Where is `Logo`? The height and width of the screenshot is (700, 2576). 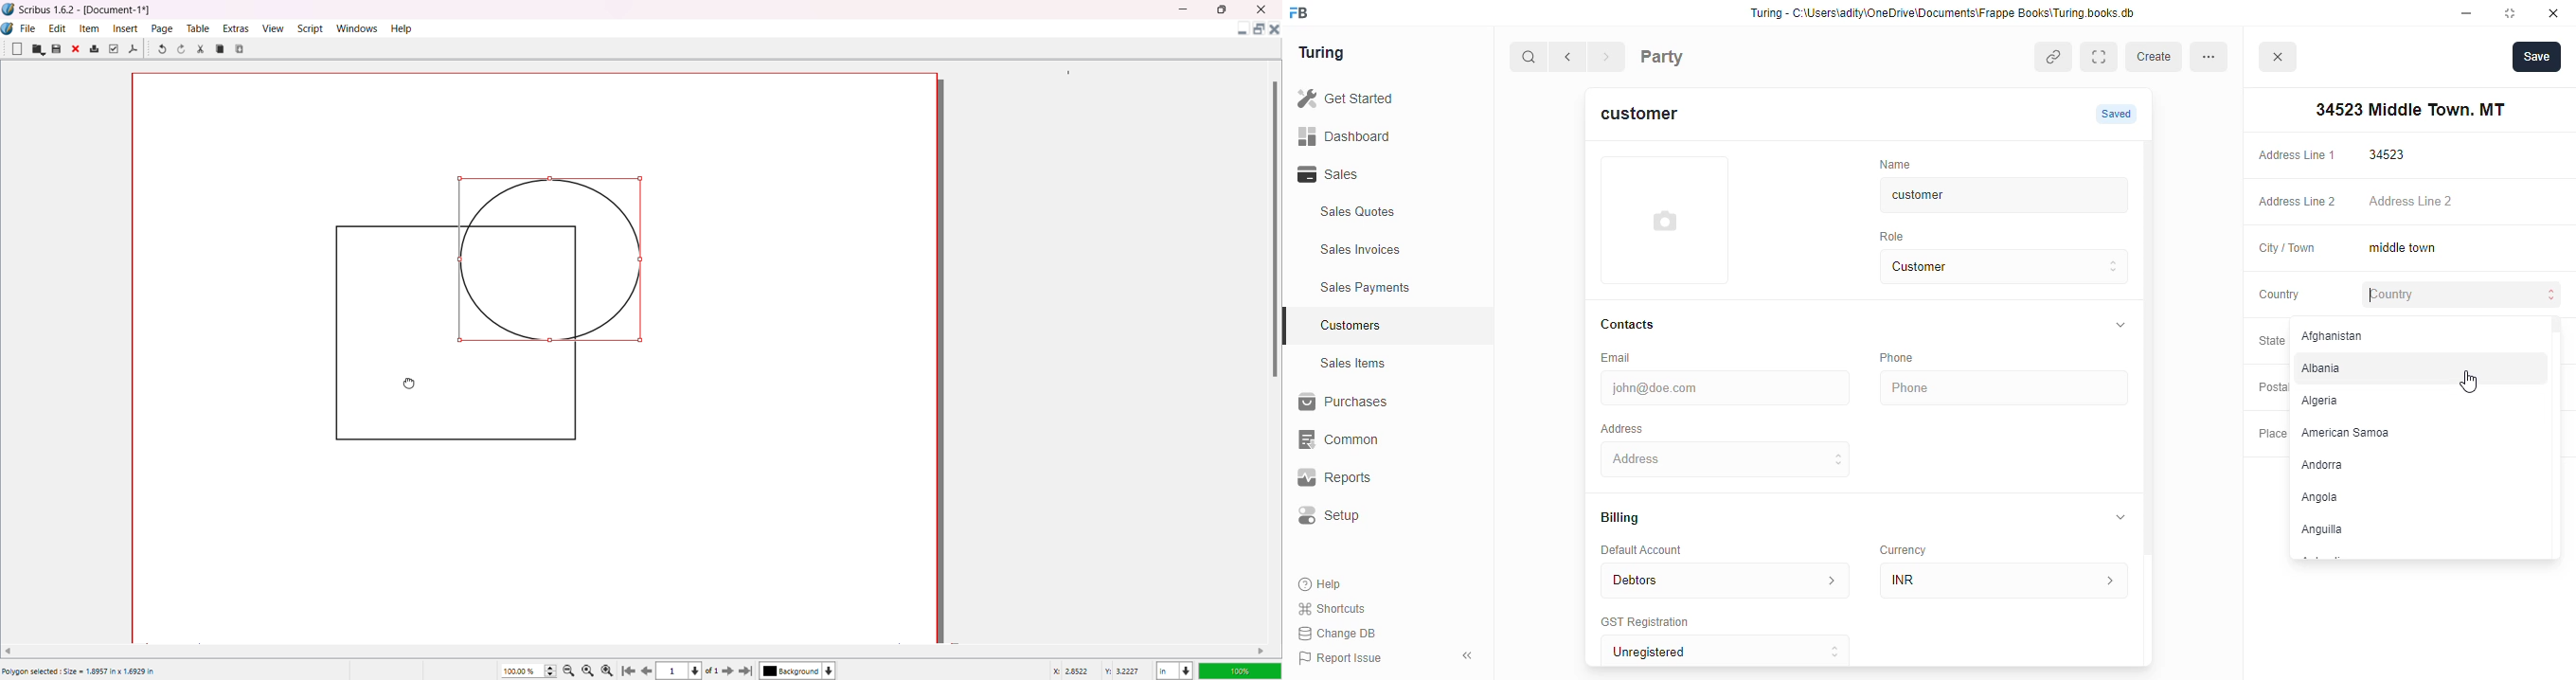
Logo is located at coordinates (9, 29).